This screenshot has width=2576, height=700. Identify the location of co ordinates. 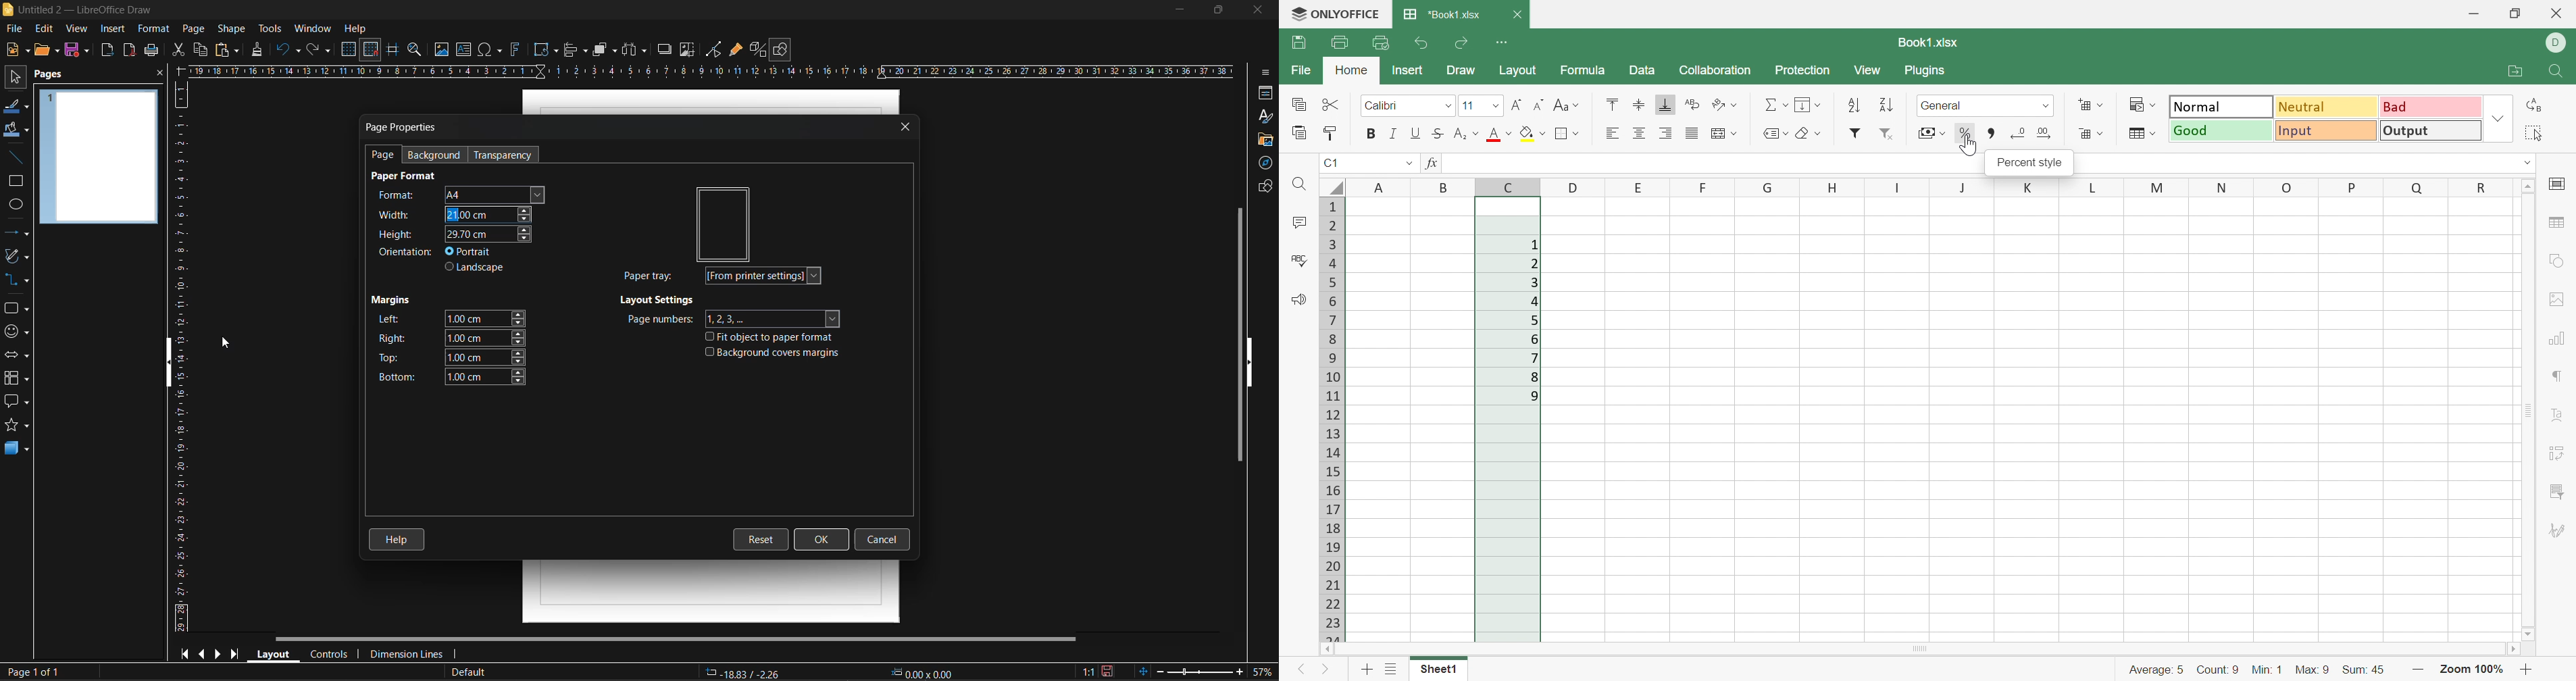
(832, 674).